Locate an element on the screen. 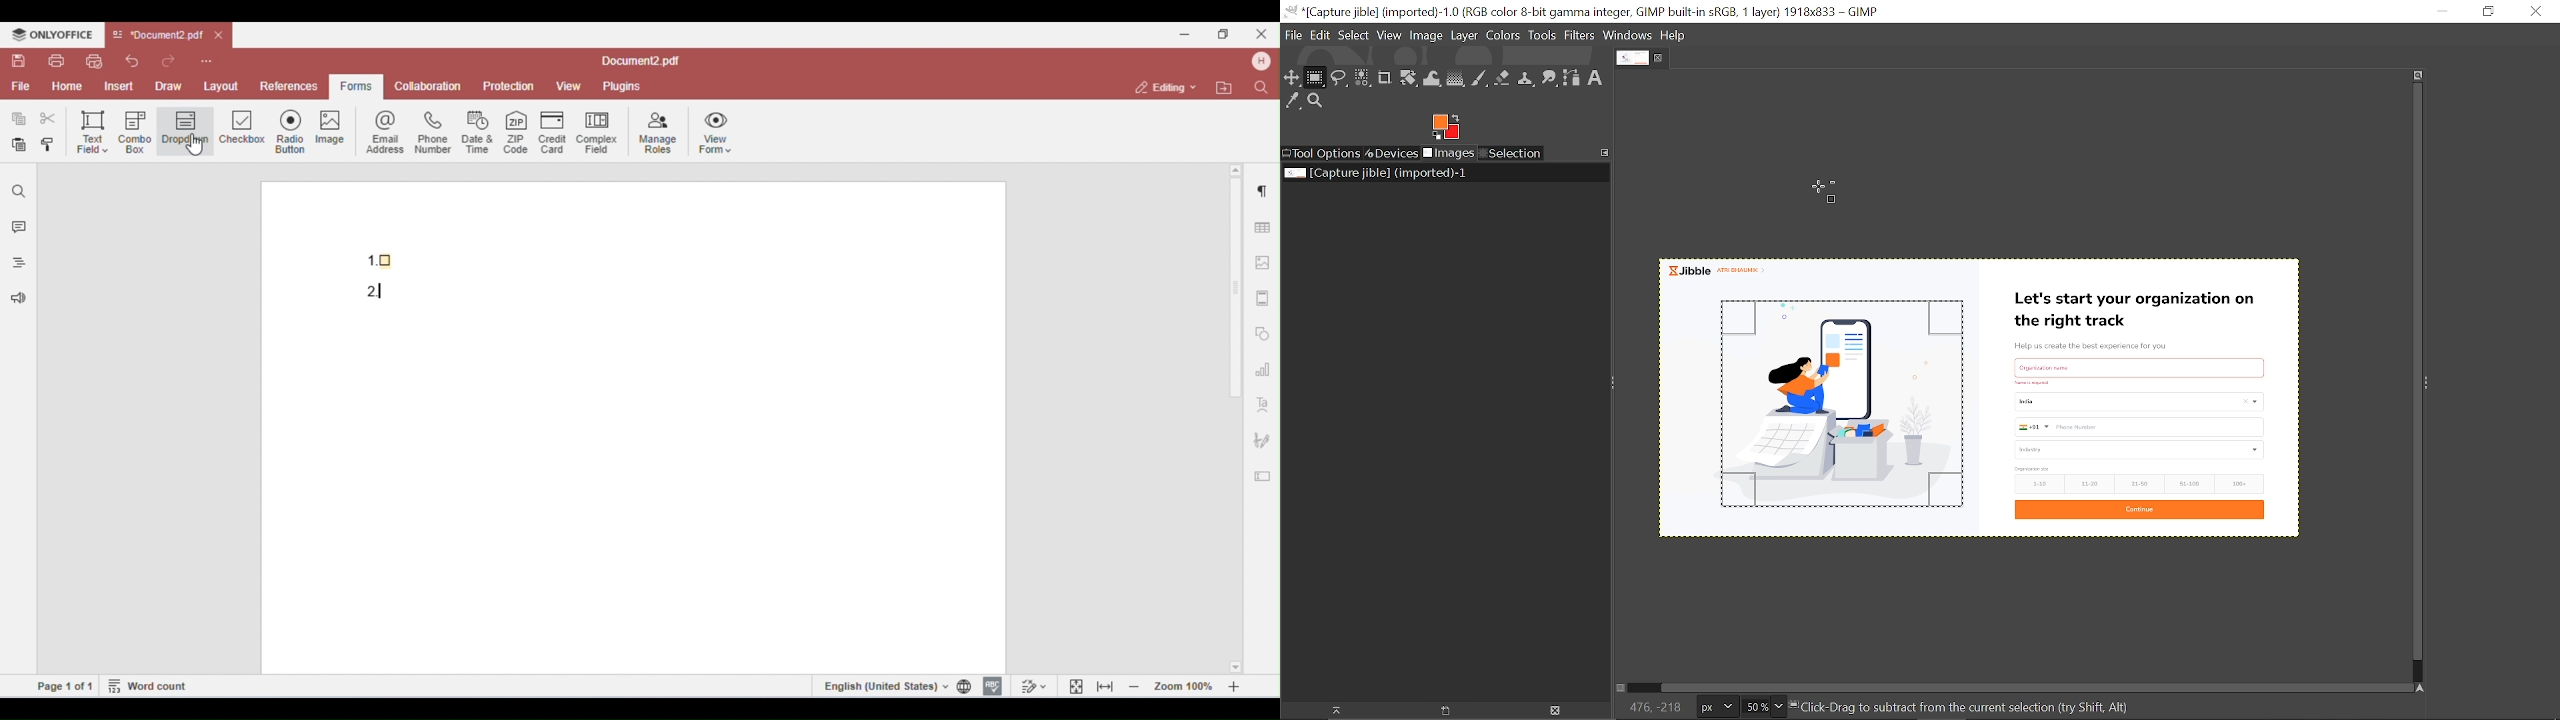  Help is located at coordinates (1674, 36).